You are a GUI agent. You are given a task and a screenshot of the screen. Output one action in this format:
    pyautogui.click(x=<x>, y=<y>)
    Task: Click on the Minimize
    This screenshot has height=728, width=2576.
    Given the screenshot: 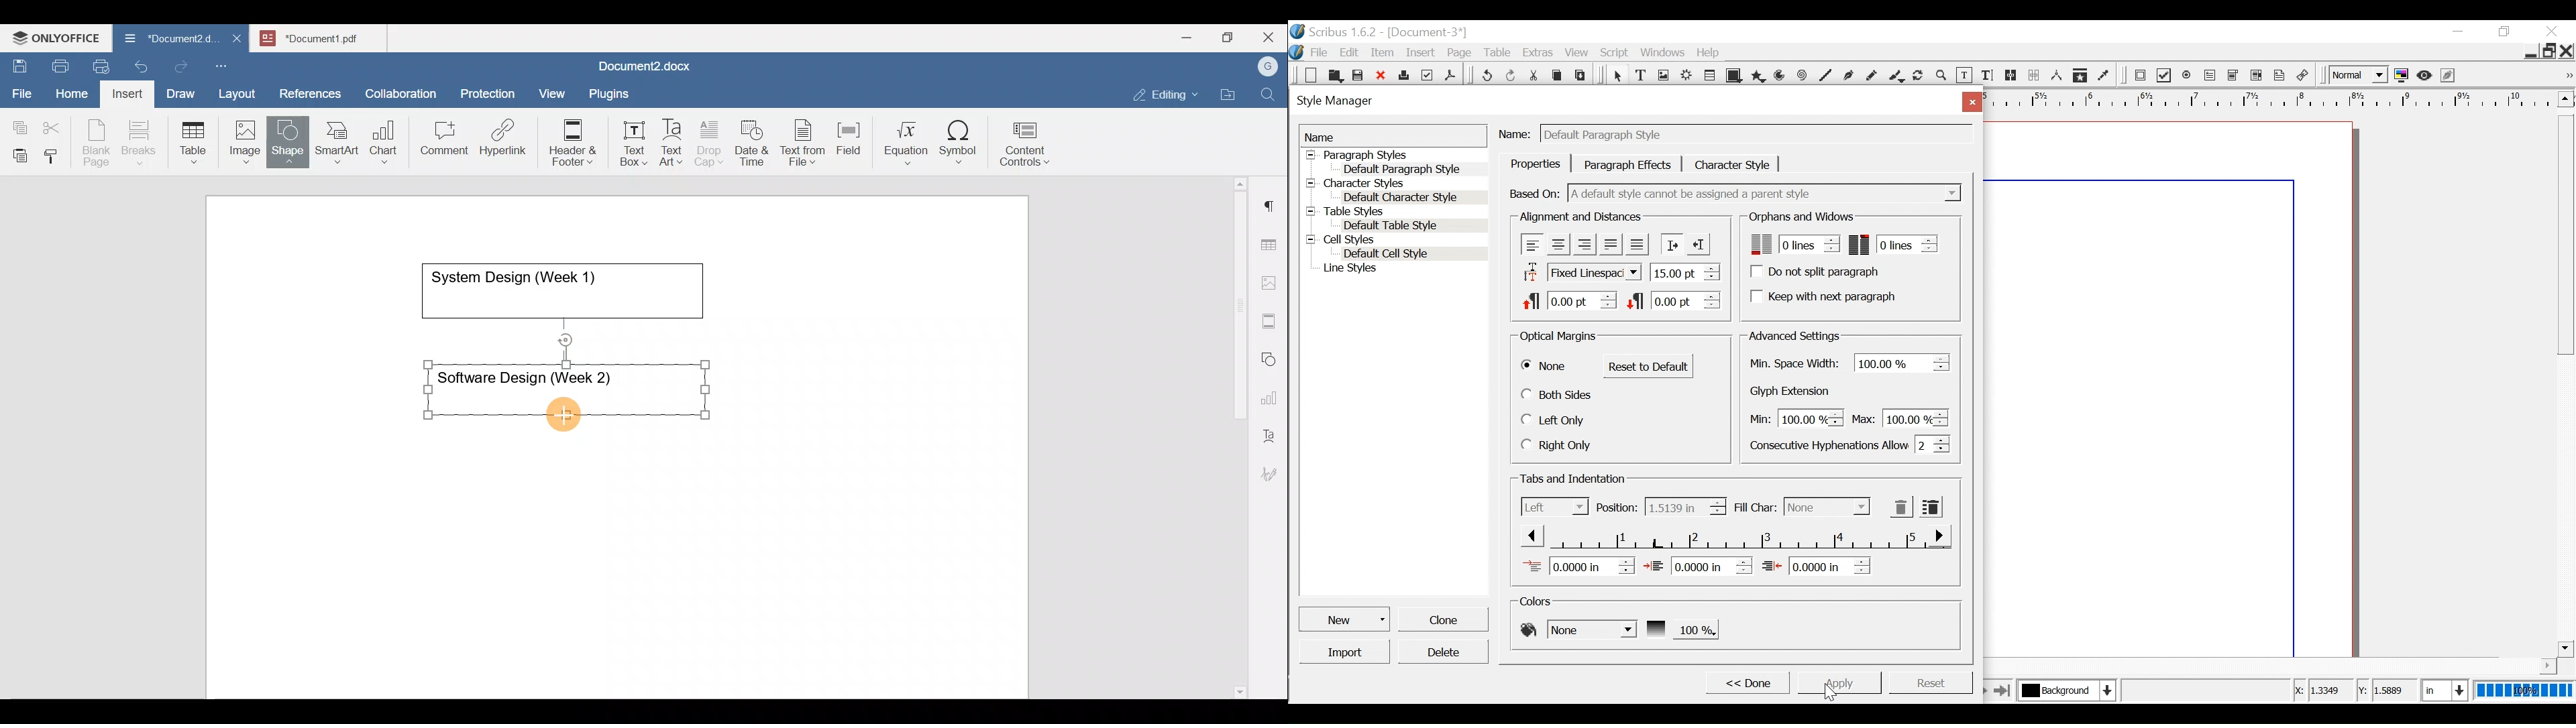 What is the action you would take?
    pyautogui.click(x=1186, y=36)
    